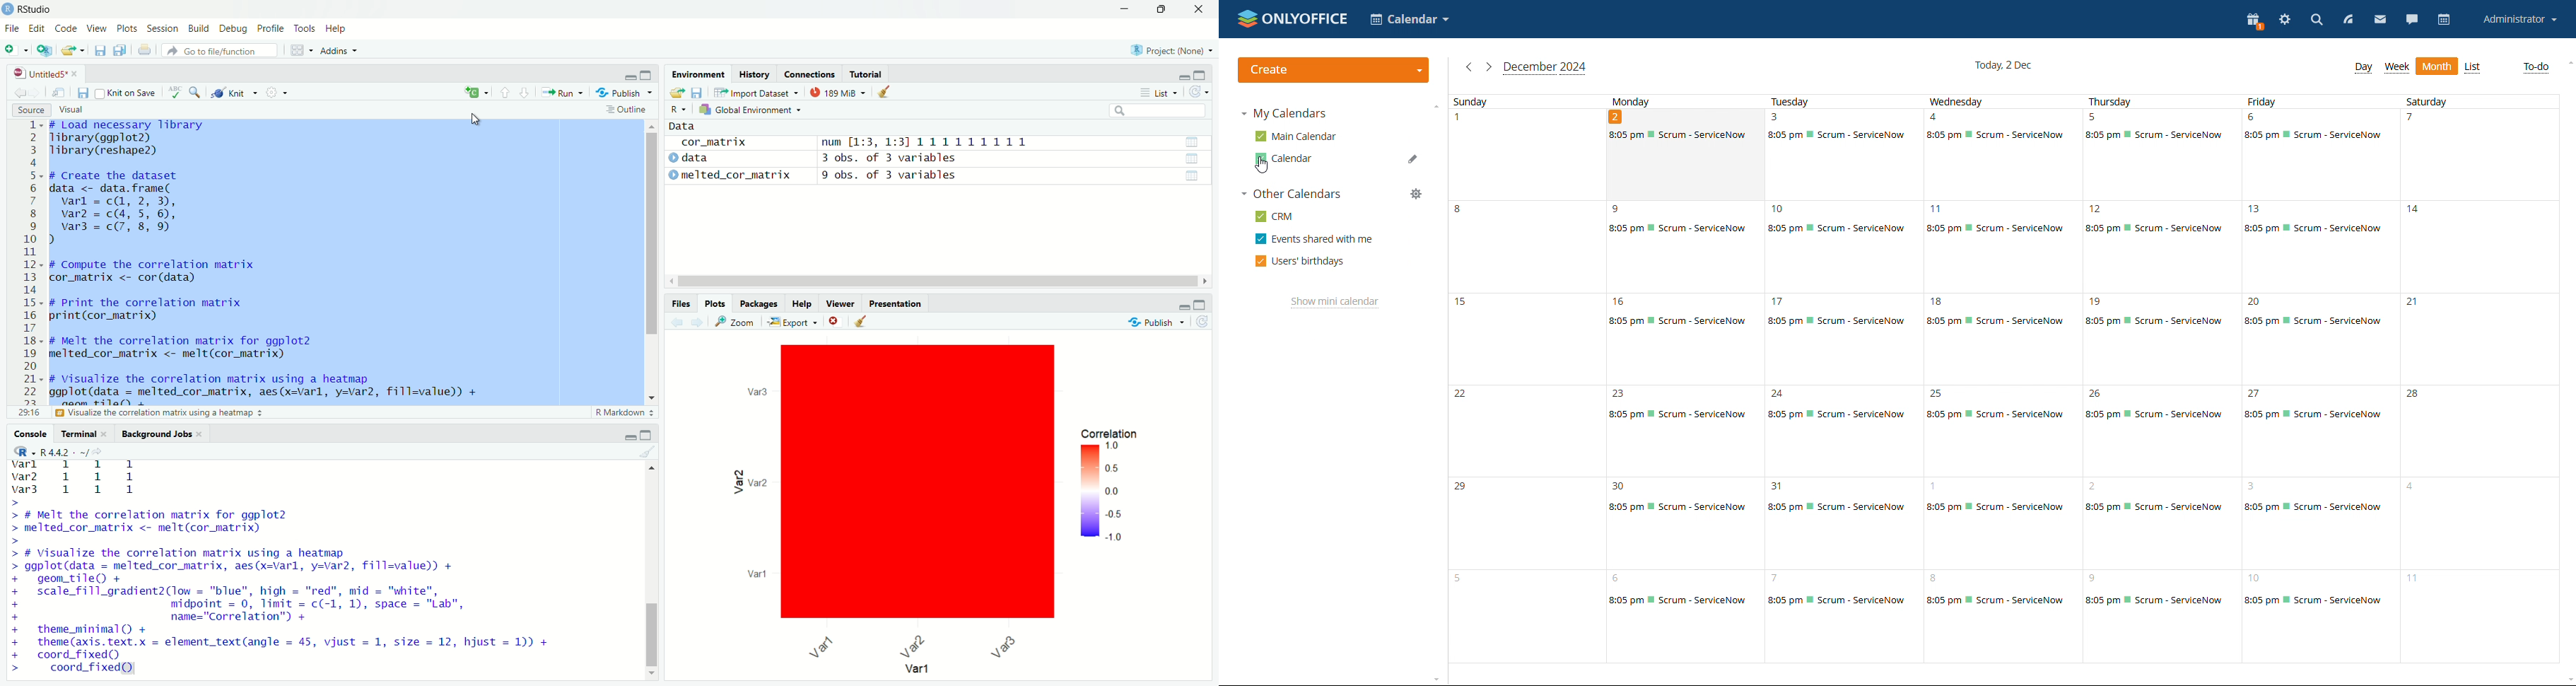  What do you see at coordinates (127, 29) in the screenshot?
I see `plots` at bounding box center [127, 29].